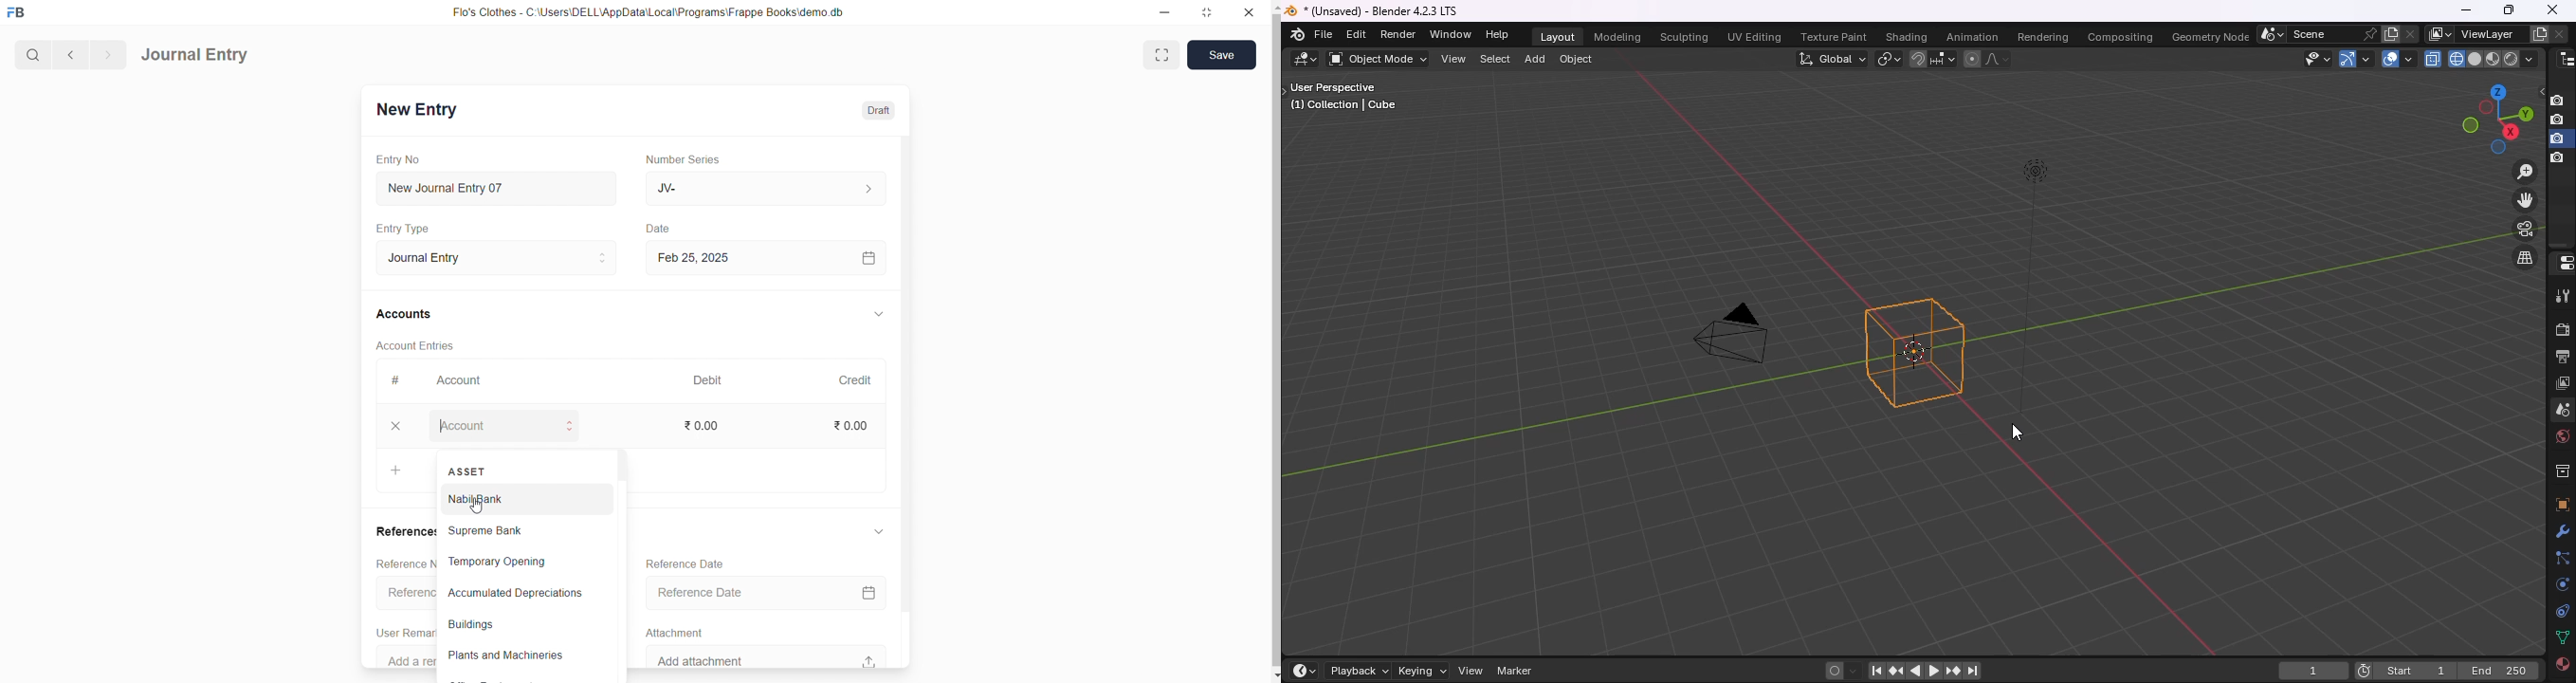  What do you see at coordinates (196, 56) in the screenshot?
I see `Journal Entry` at bounding box center [196, 56].